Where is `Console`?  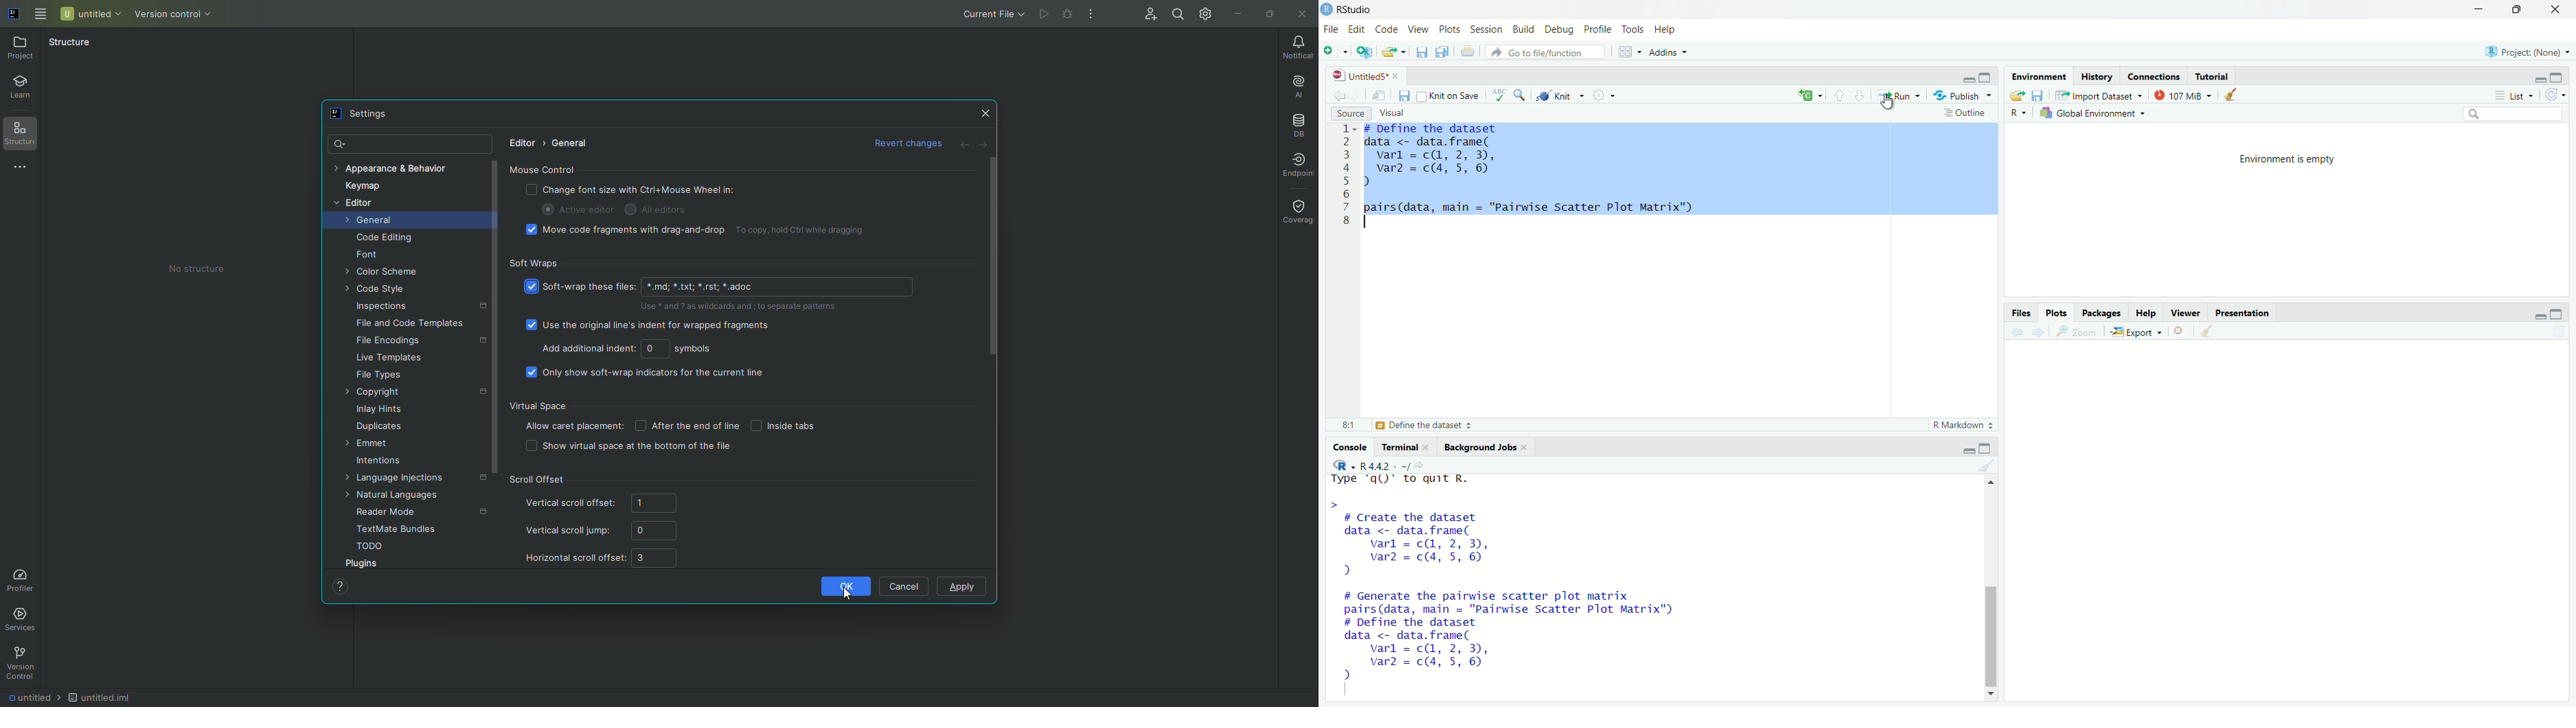 Console is located at coordinates (1350, 448).